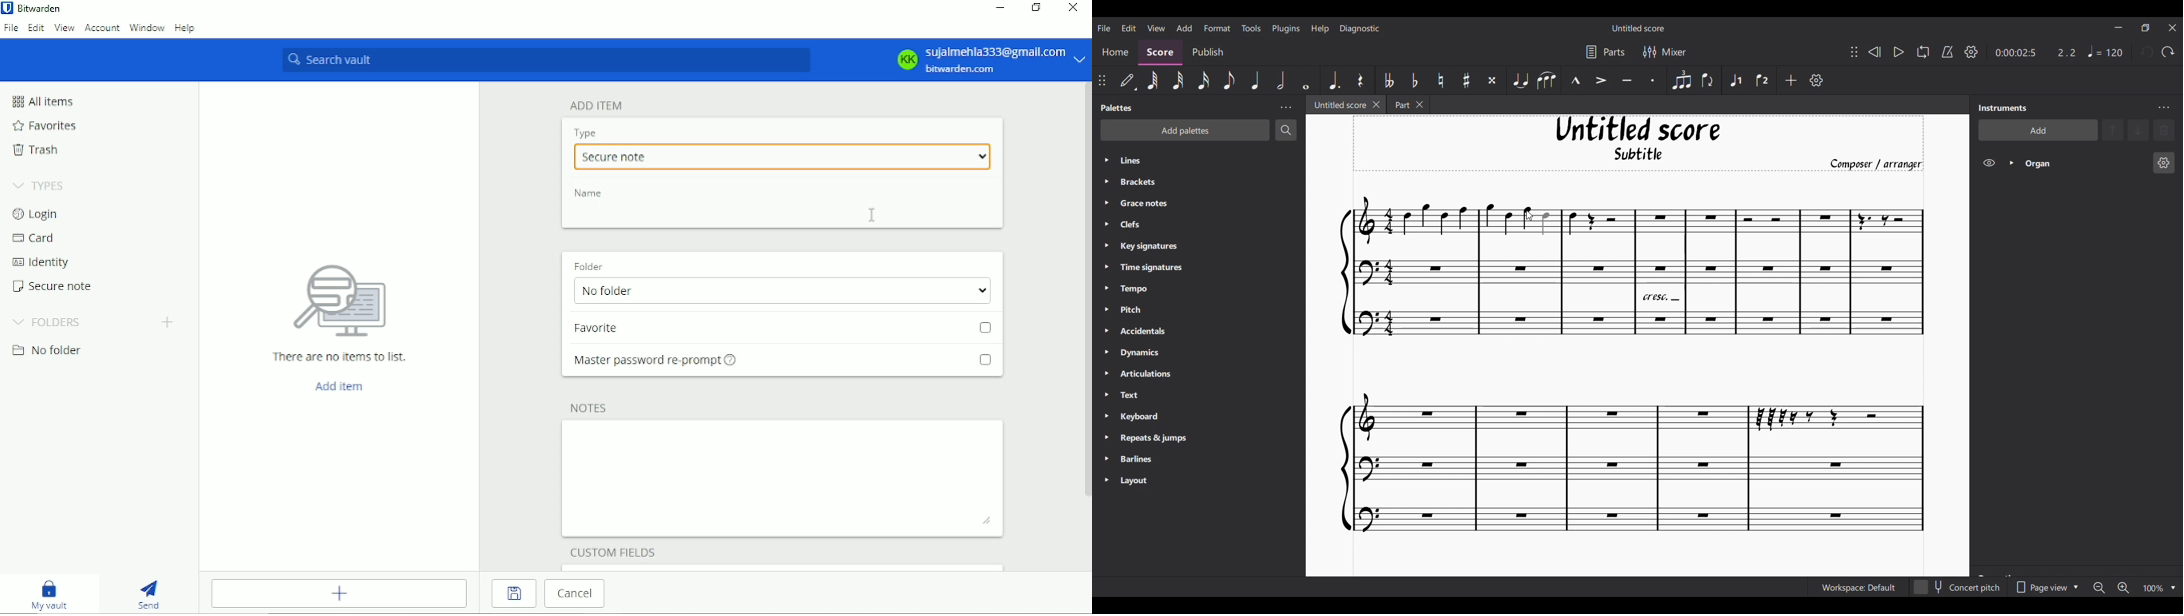 The image size is (2184, 616). What do you see at coordinates (150, 593) in the screenshot?
I see `Send` at bounding box center [150, 593].